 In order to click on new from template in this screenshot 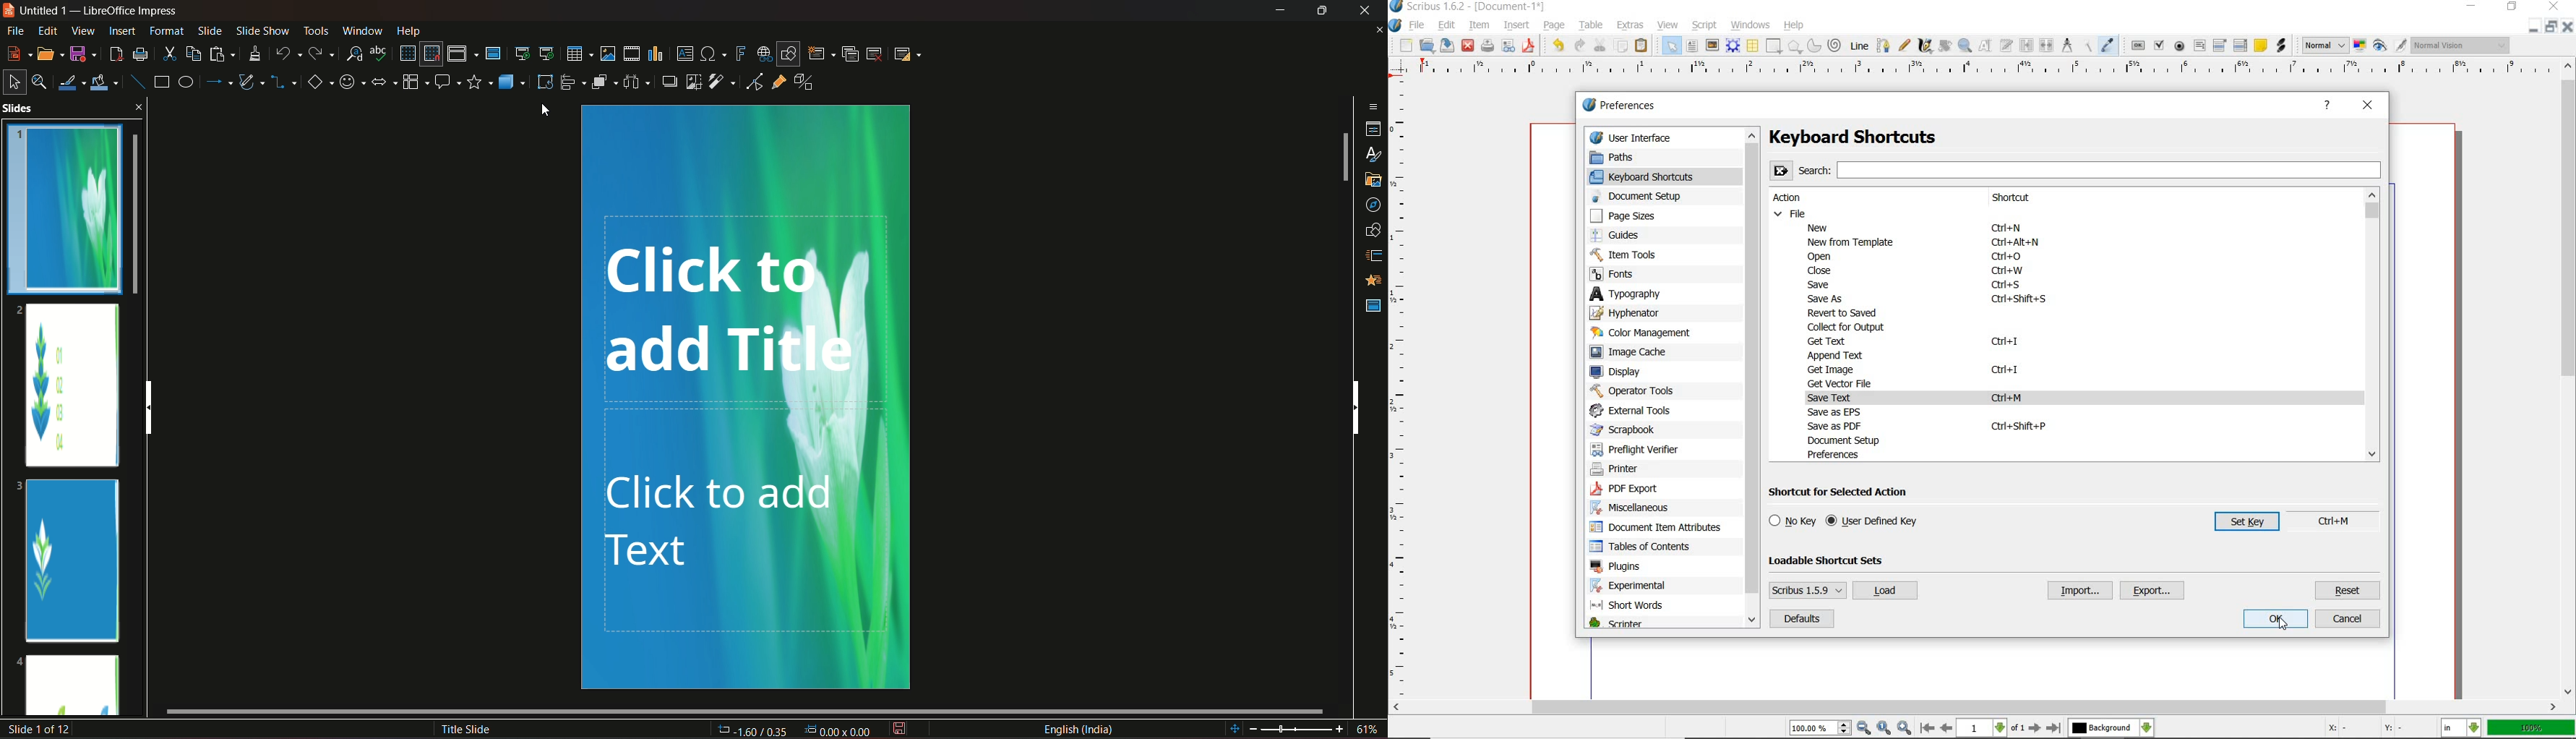, I will do `click(1853, 242)`.